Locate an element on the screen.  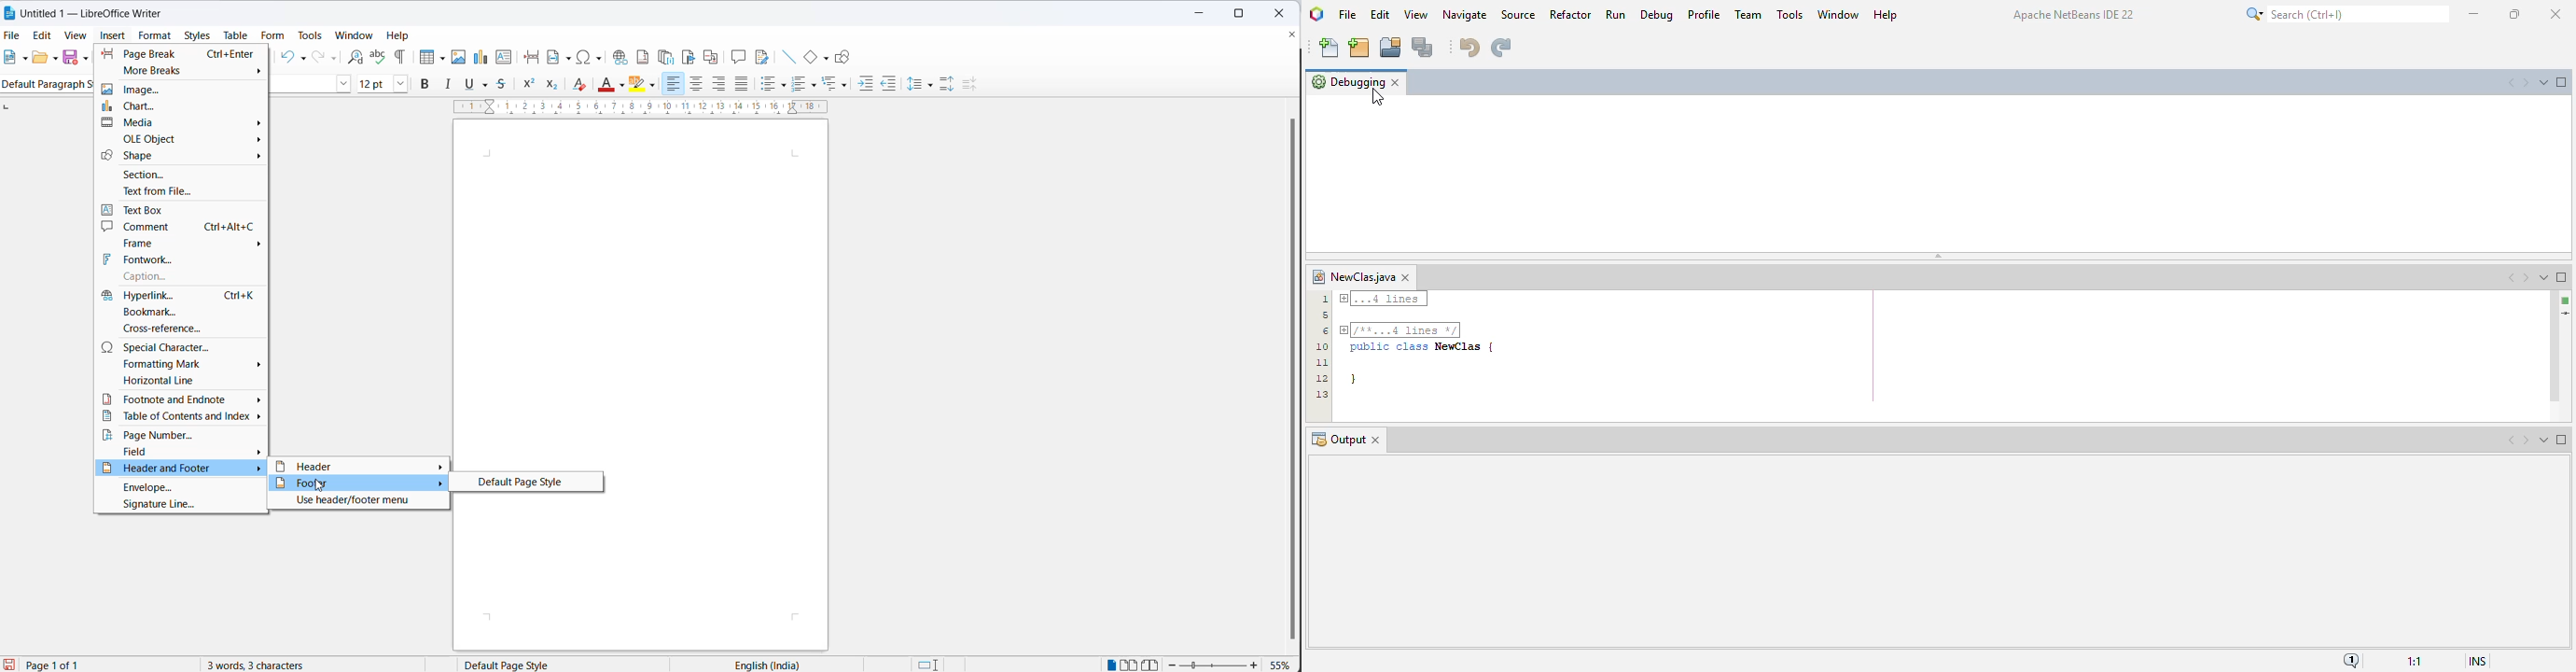
find and replace is located at coordinates (355, 57).